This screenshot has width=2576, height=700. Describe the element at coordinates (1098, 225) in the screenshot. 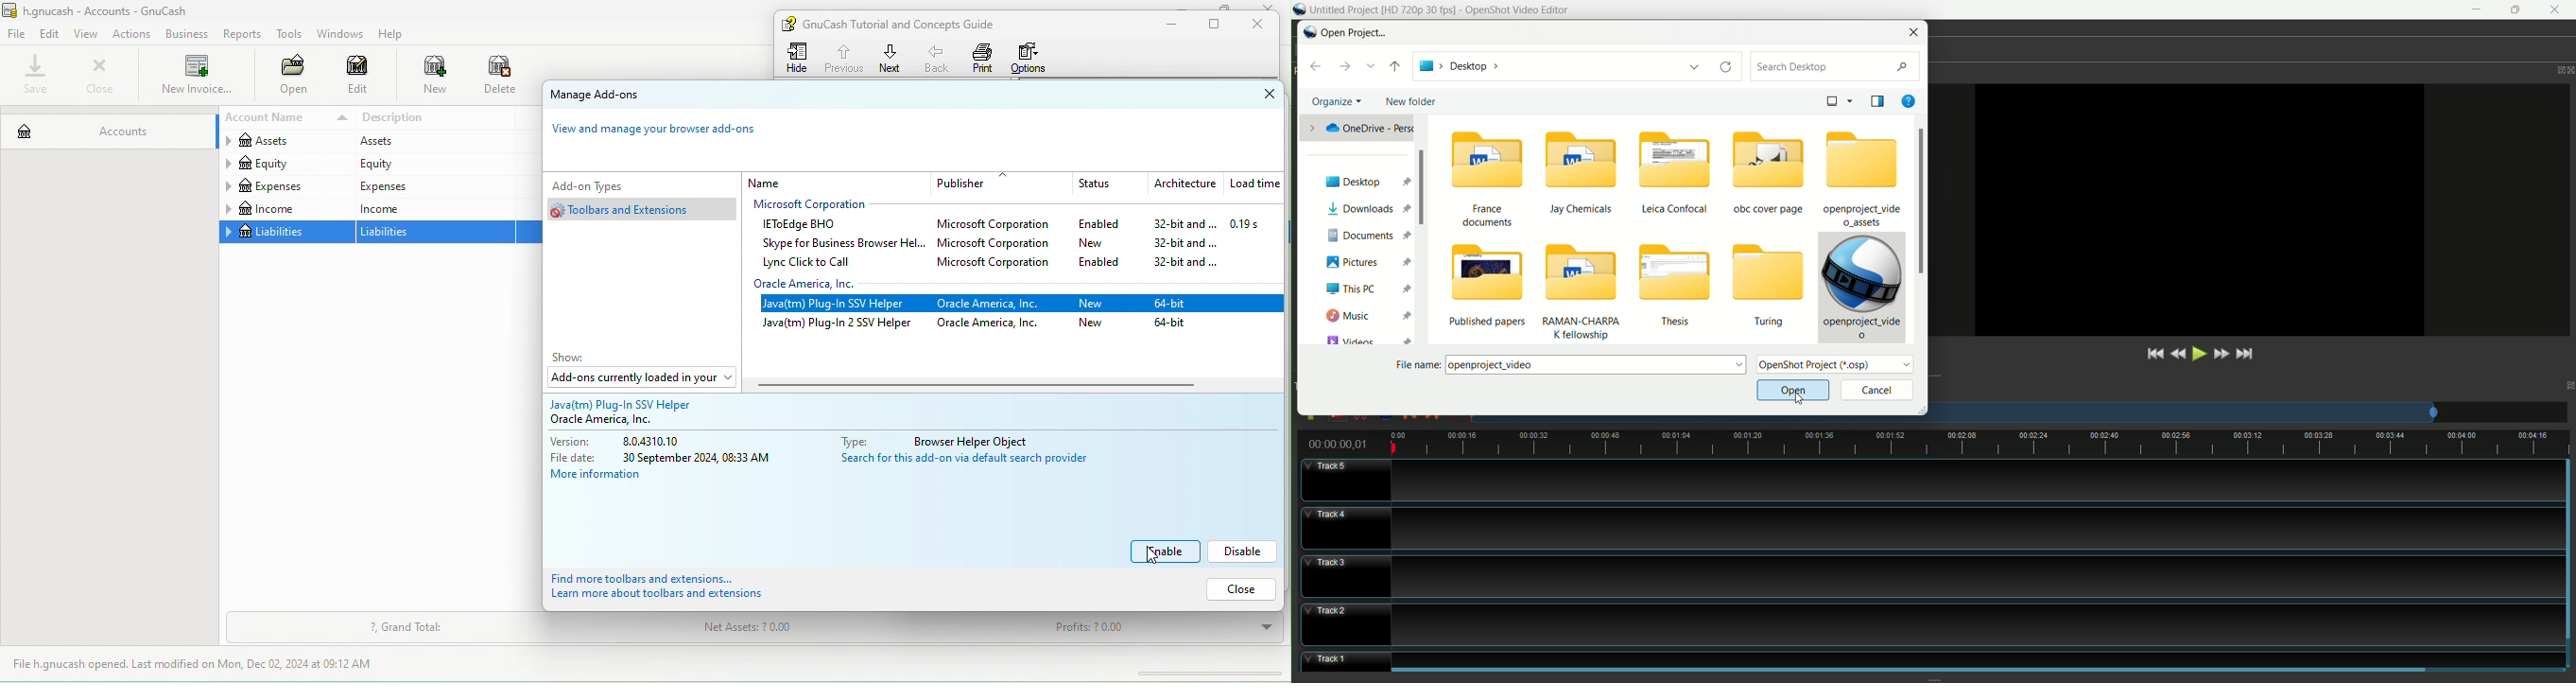

I see `enabled` at that location.